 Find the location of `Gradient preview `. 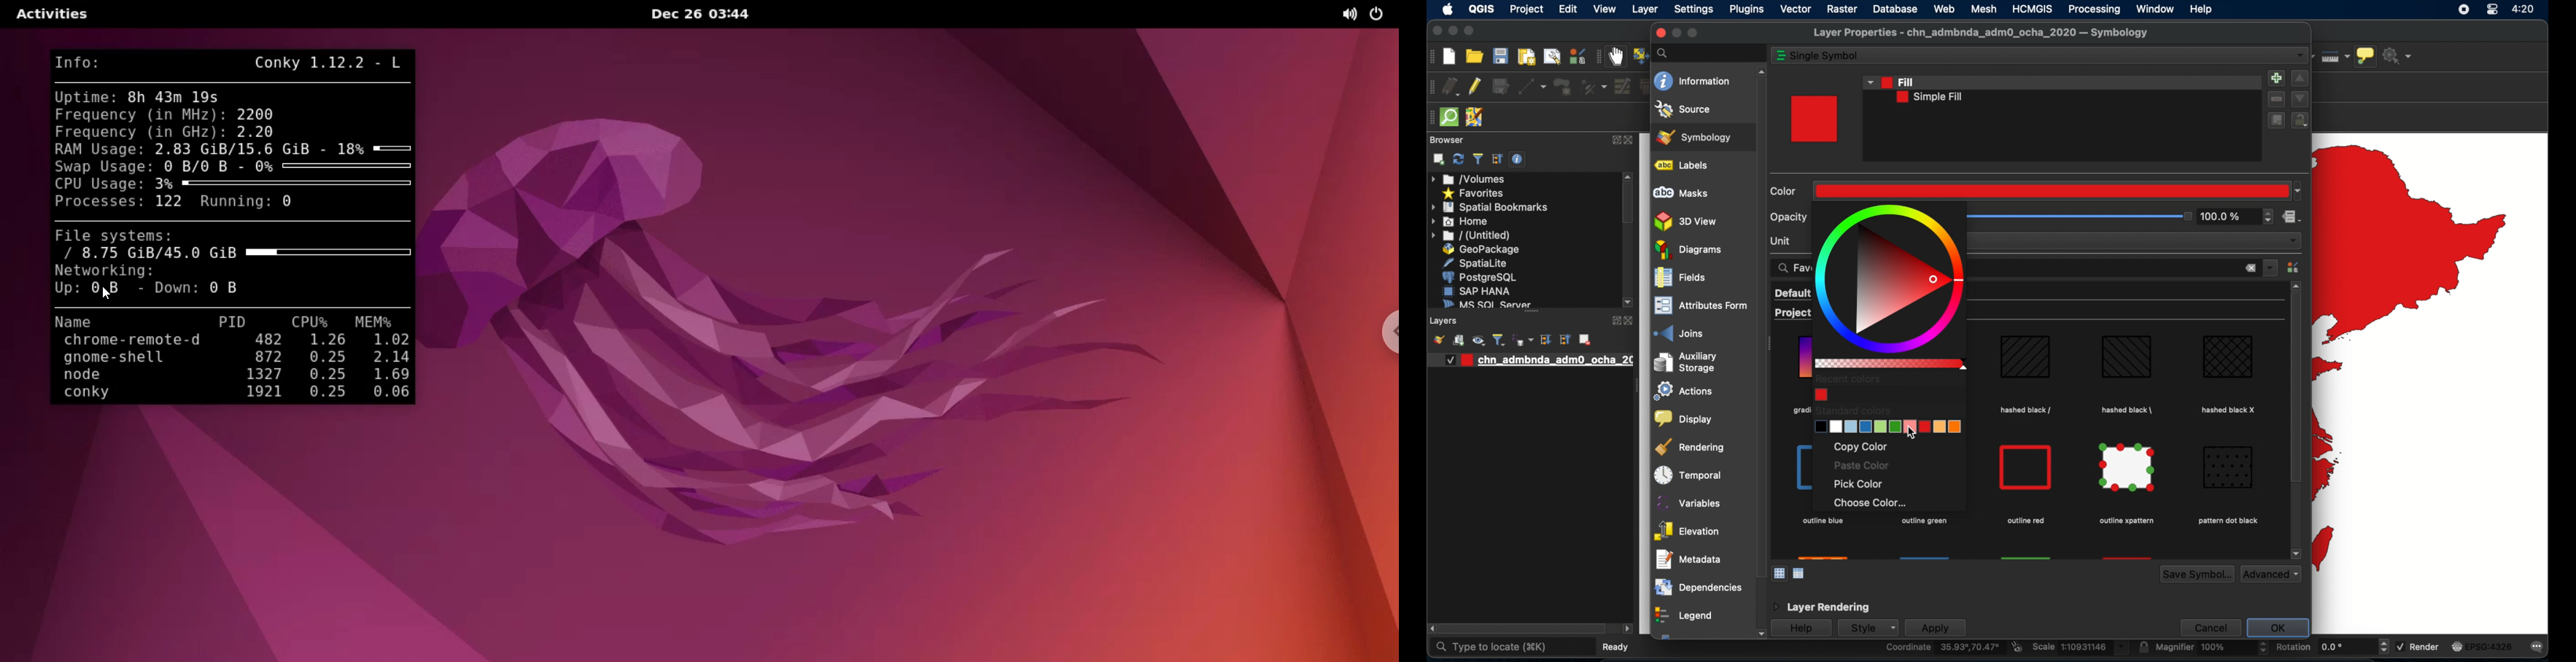

Gradient preview  is located at coordinates (2229, 467).